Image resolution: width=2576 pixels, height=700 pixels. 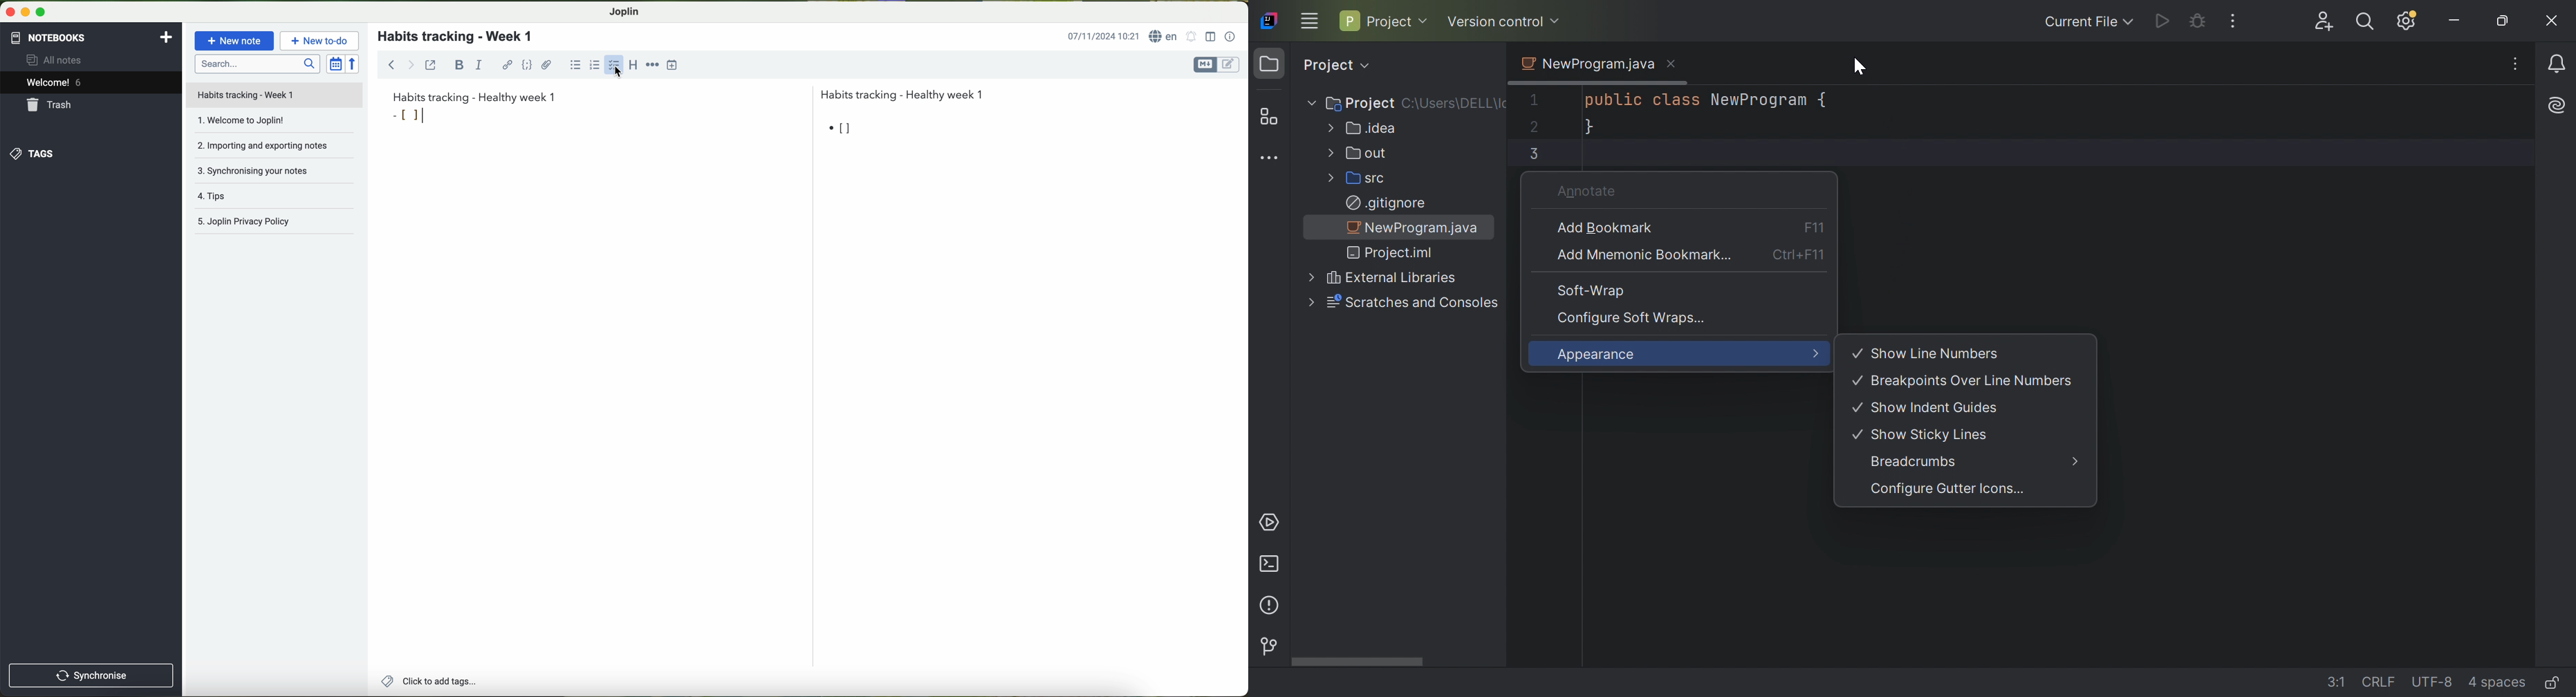 What do you see at coordinates (23, 11) in the screenshot?
I see `minimize` at bounding box center [23, 11].